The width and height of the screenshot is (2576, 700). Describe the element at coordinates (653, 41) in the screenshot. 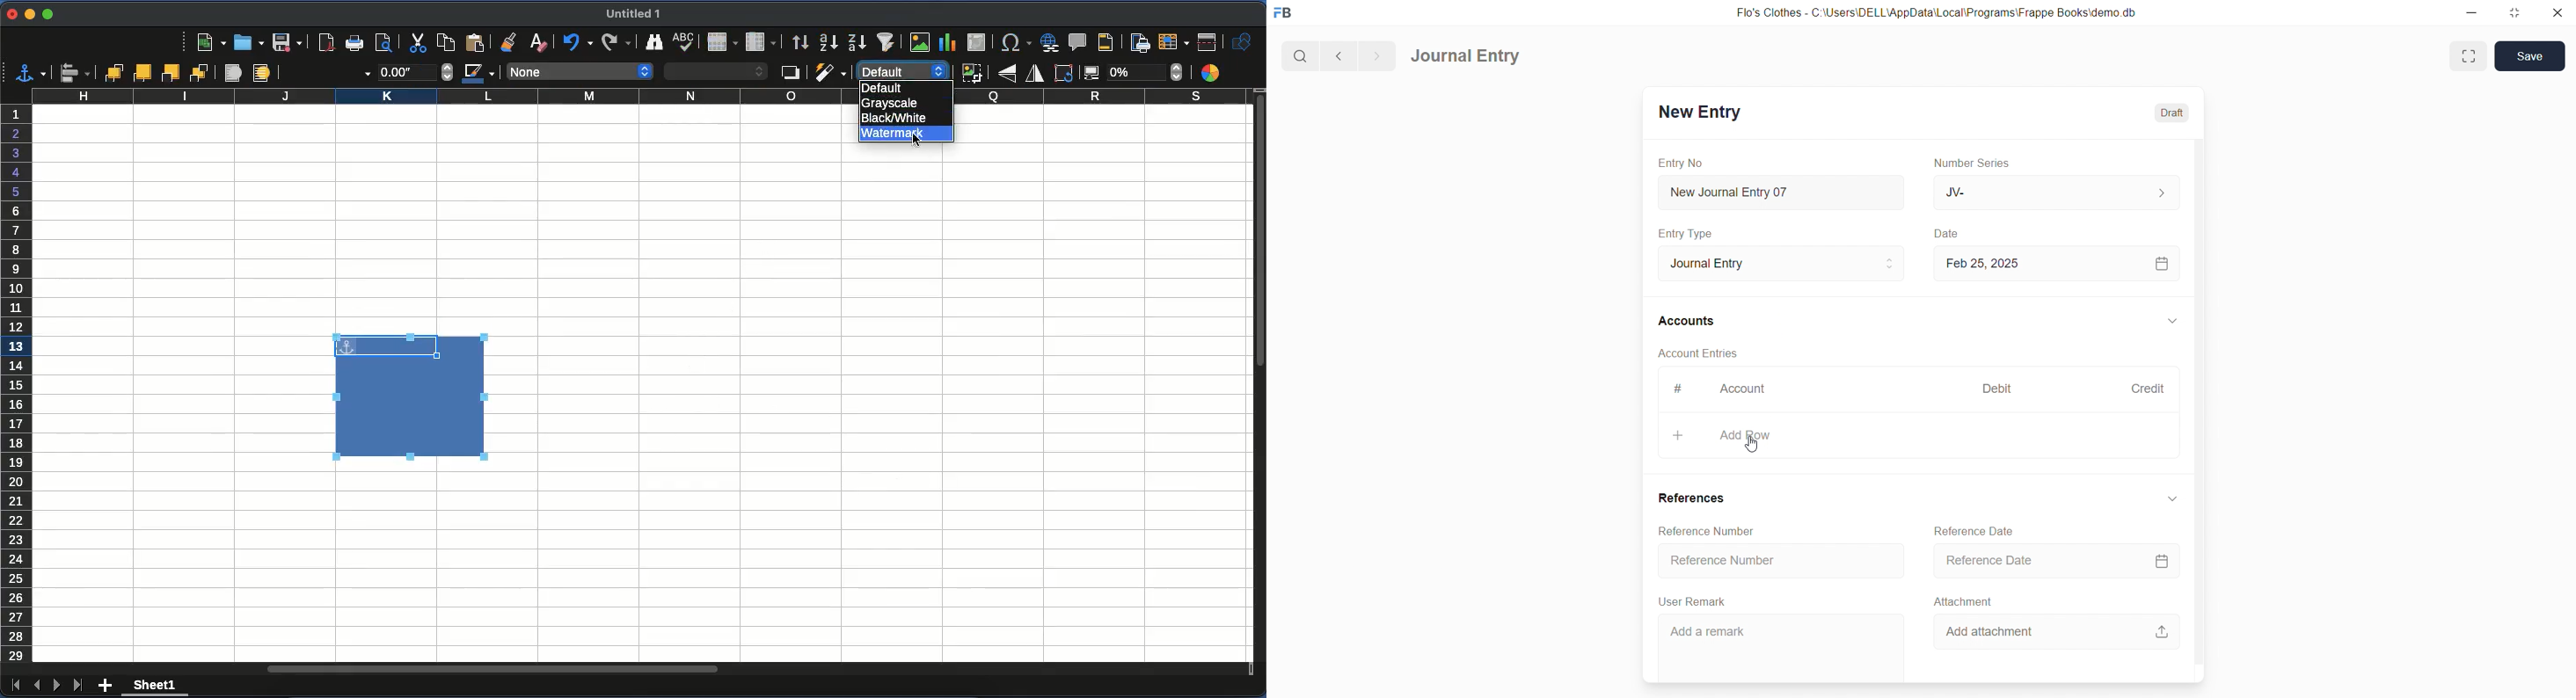

I see `finder` at that location.